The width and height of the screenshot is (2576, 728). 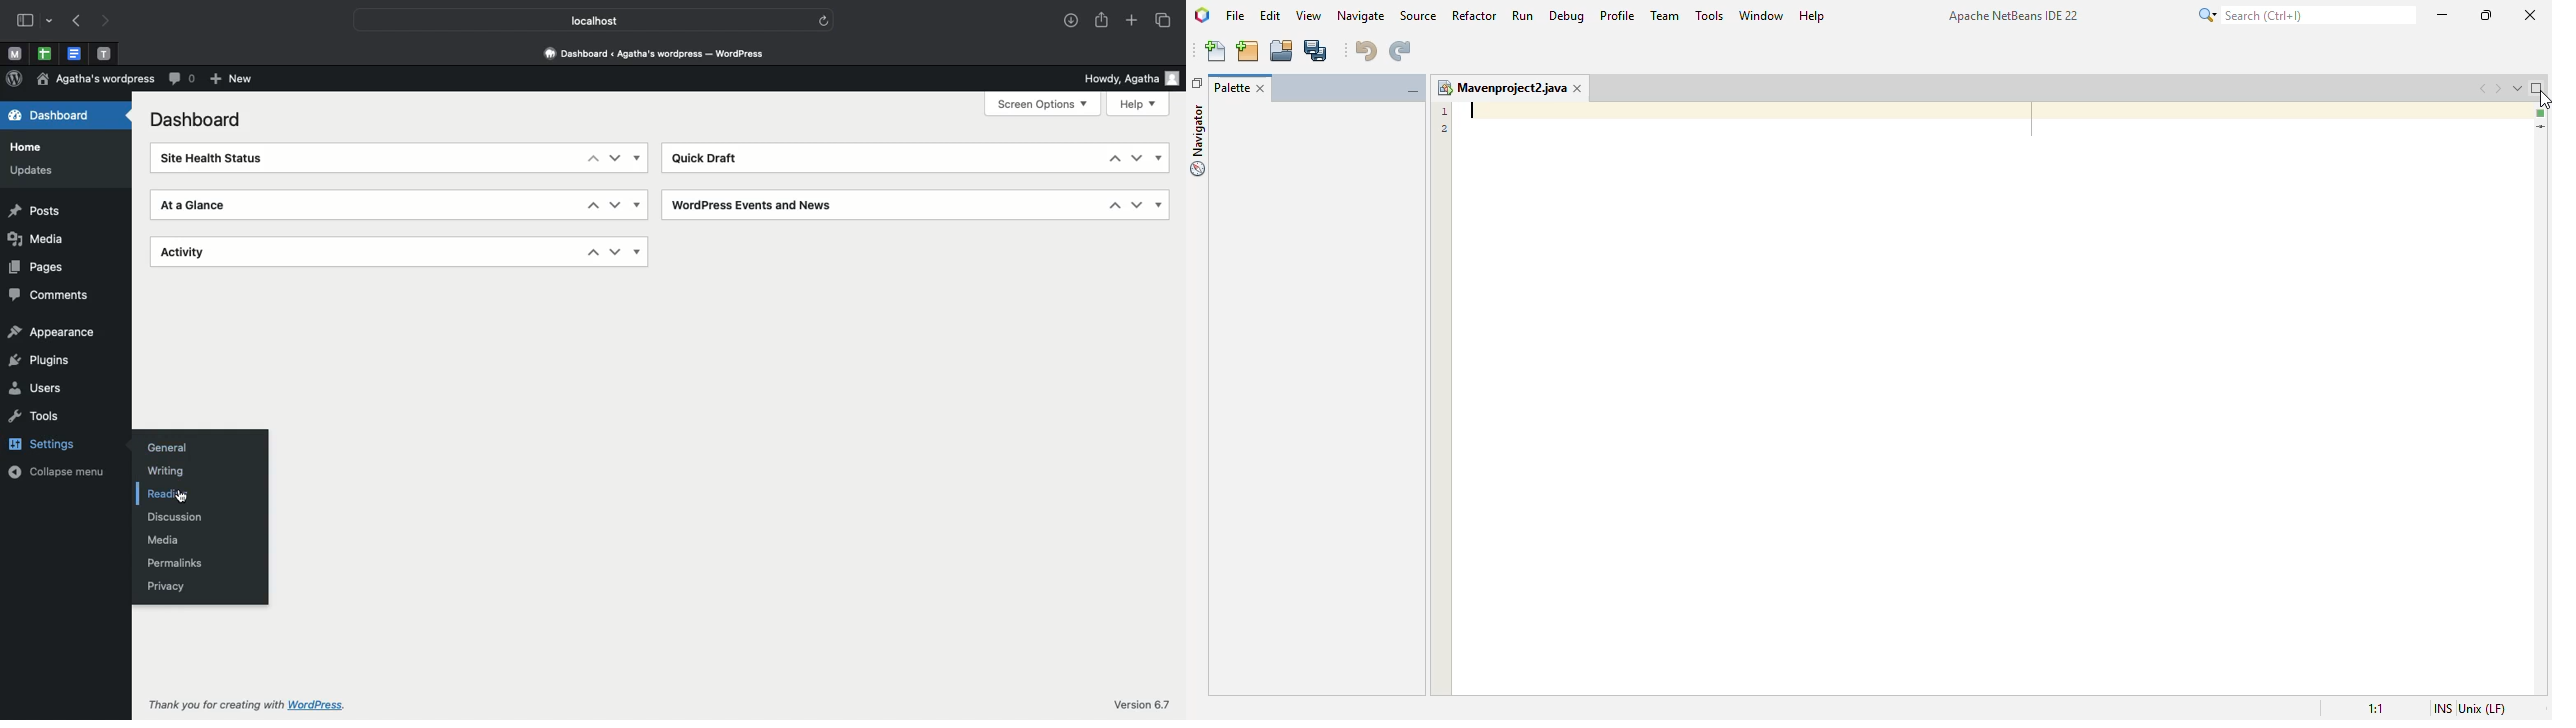 I want to click on Version 6.7, so click(x=1145, y=704).